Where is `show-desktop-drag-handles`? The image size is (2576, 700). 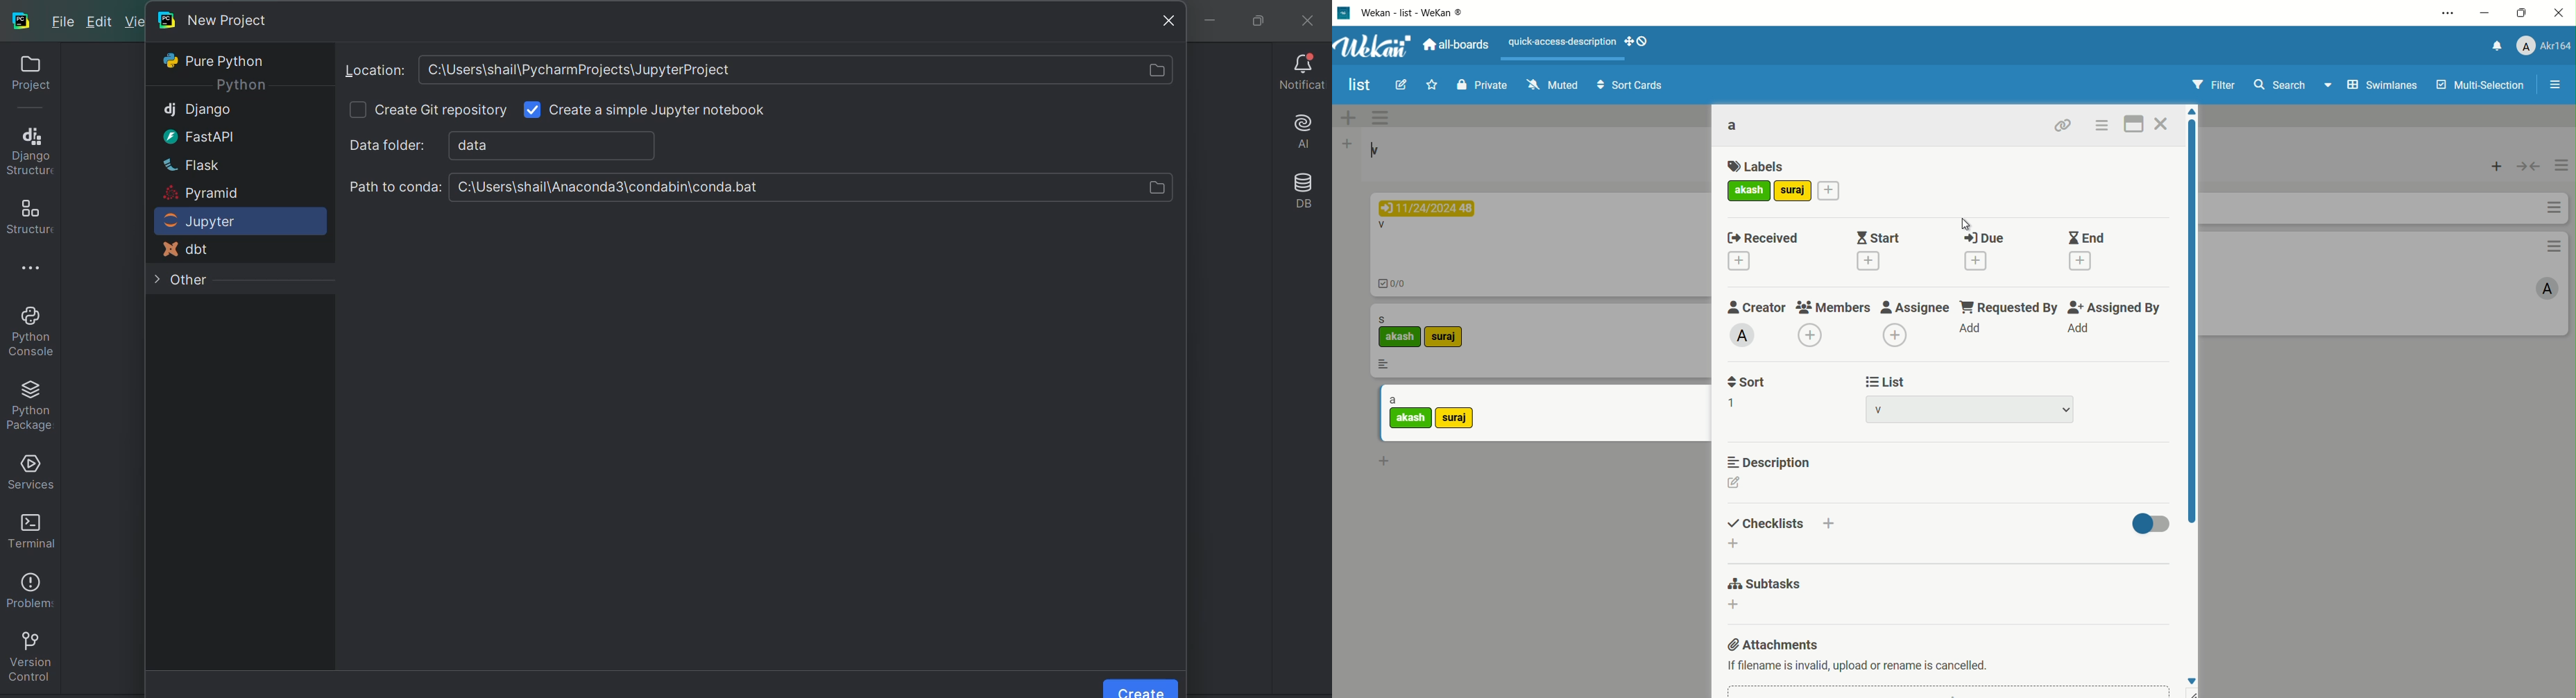
show-desktop-drag-handles is located at coordinates (1640, 42).